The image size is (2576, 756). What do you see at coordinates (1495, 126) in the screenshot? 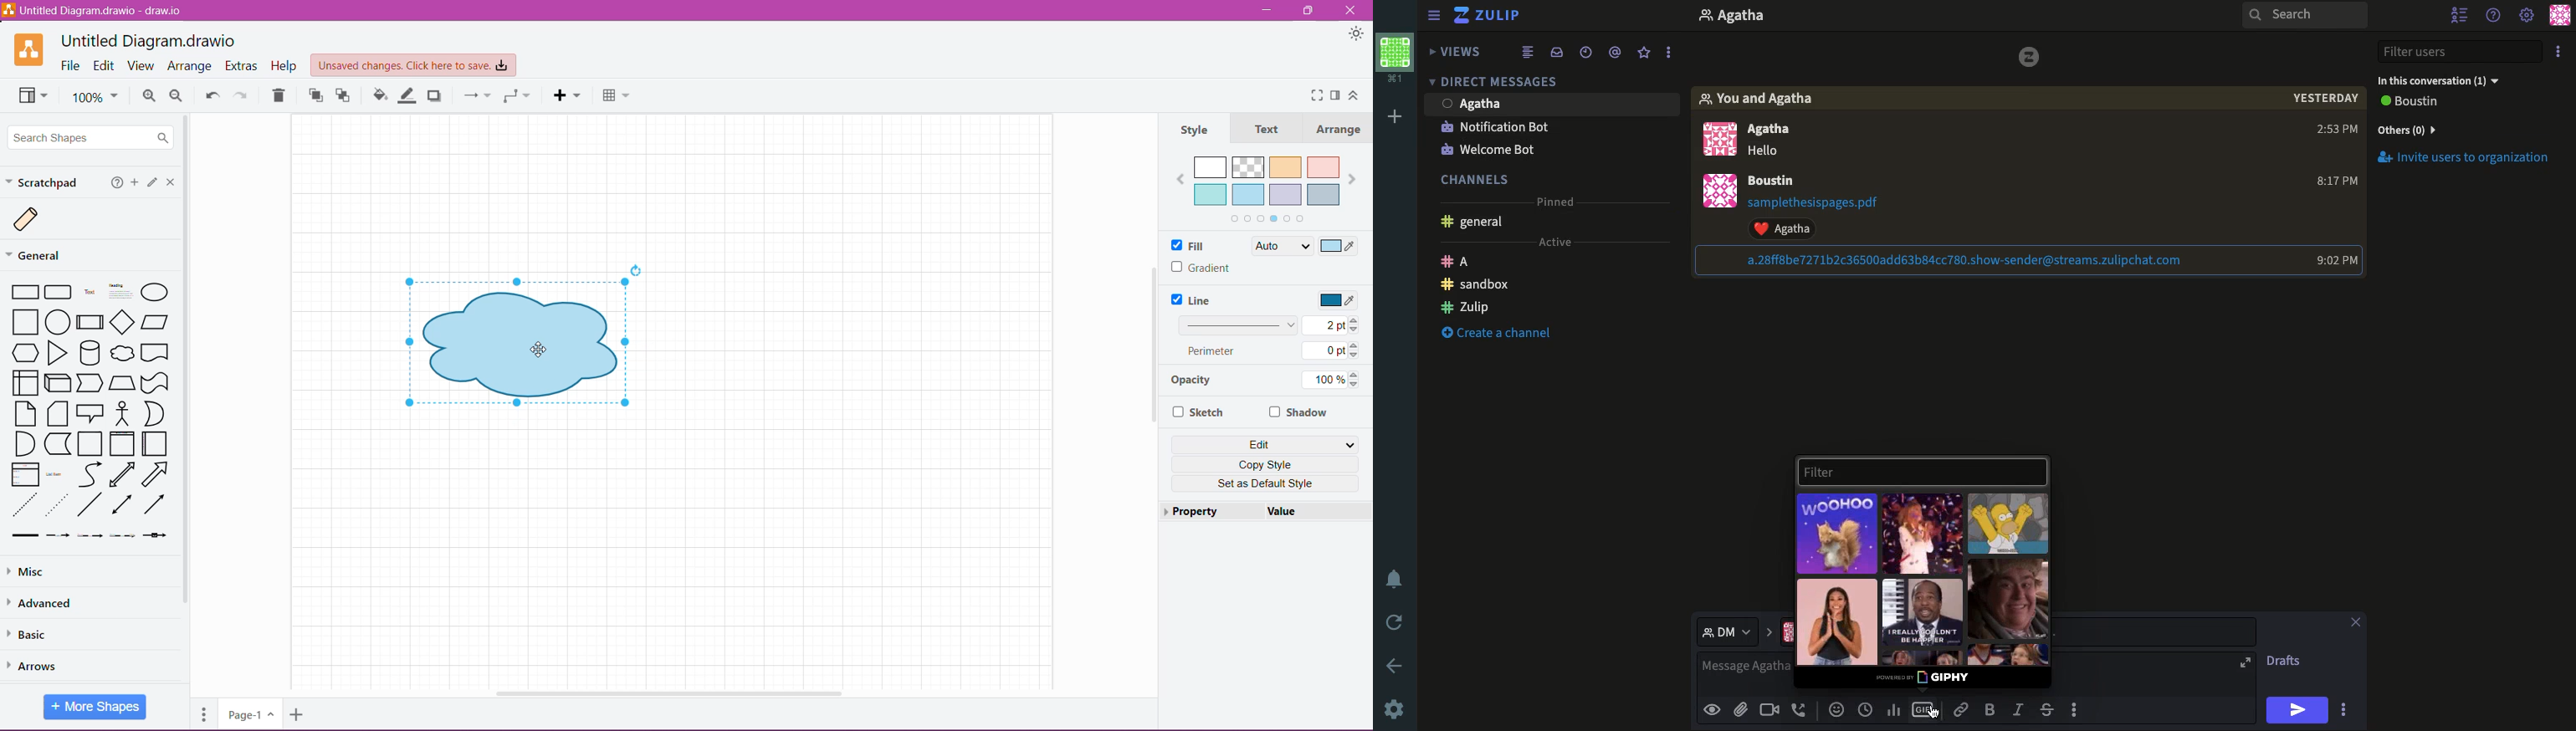
I see `Notification ` at bounding box center [1495, 126].